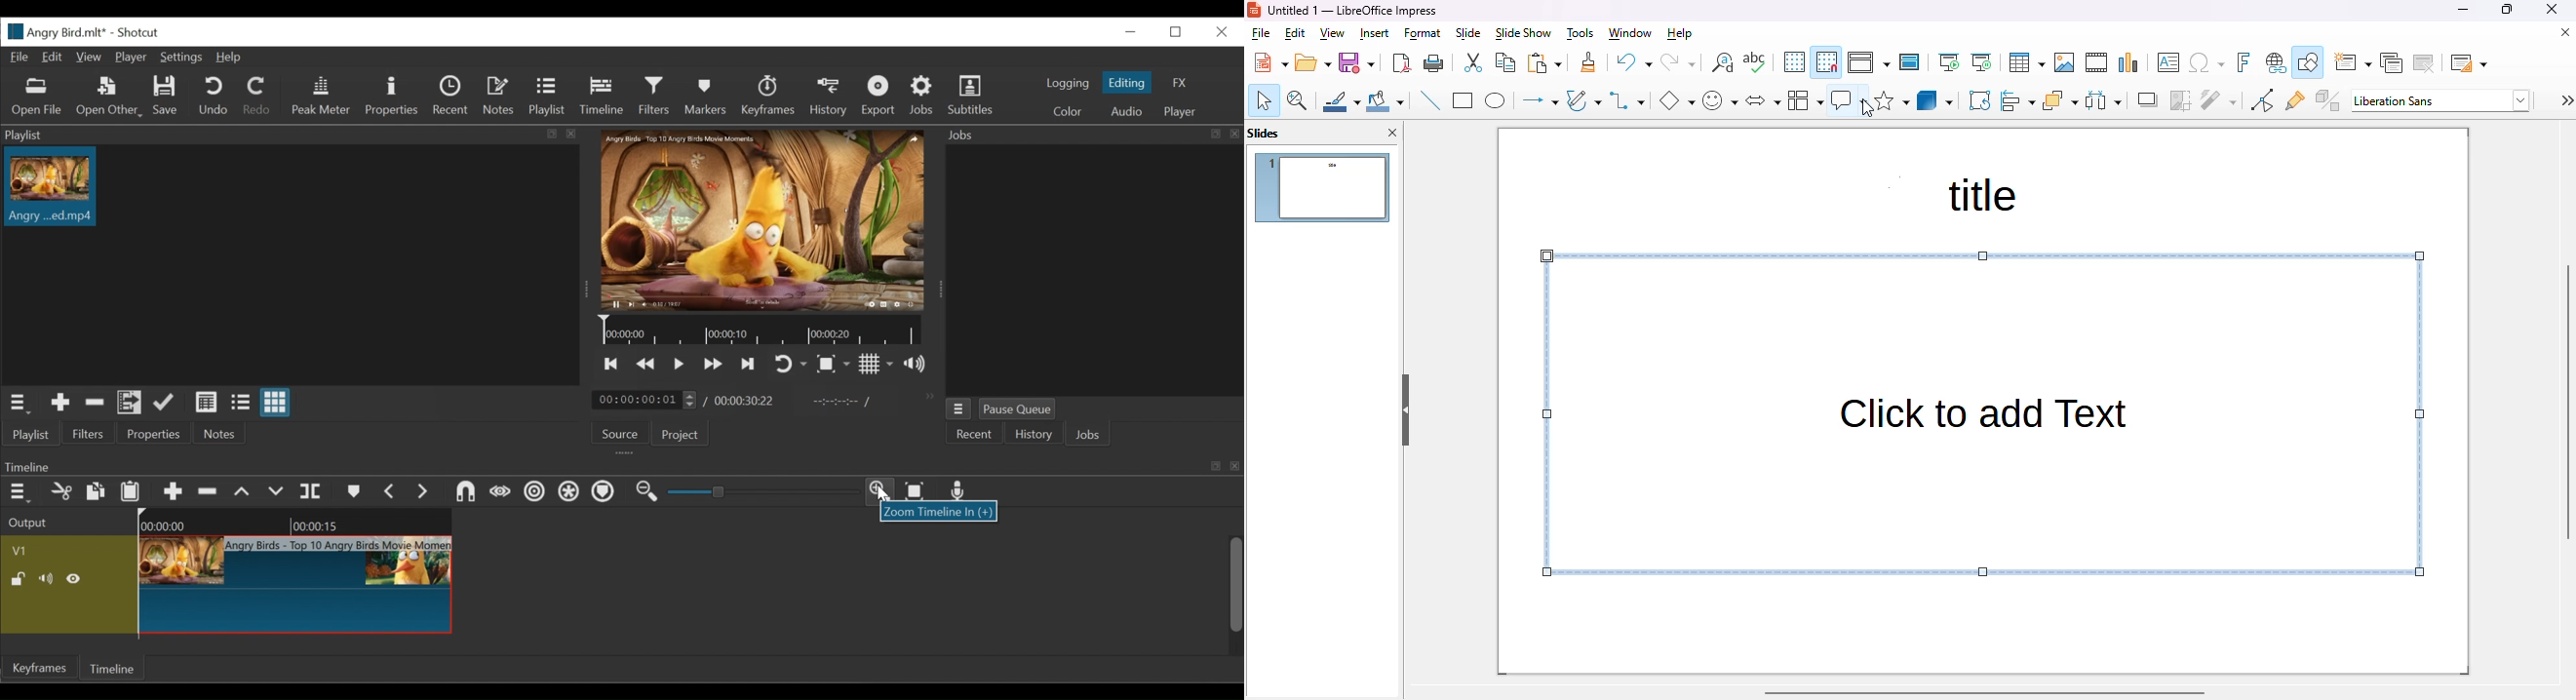 The width and height of the screenshot is (2576, 700). What do you see at coordinates (1763, 101) in the screenshot?
I see `block arrows` at bounding box center [1763, 101].